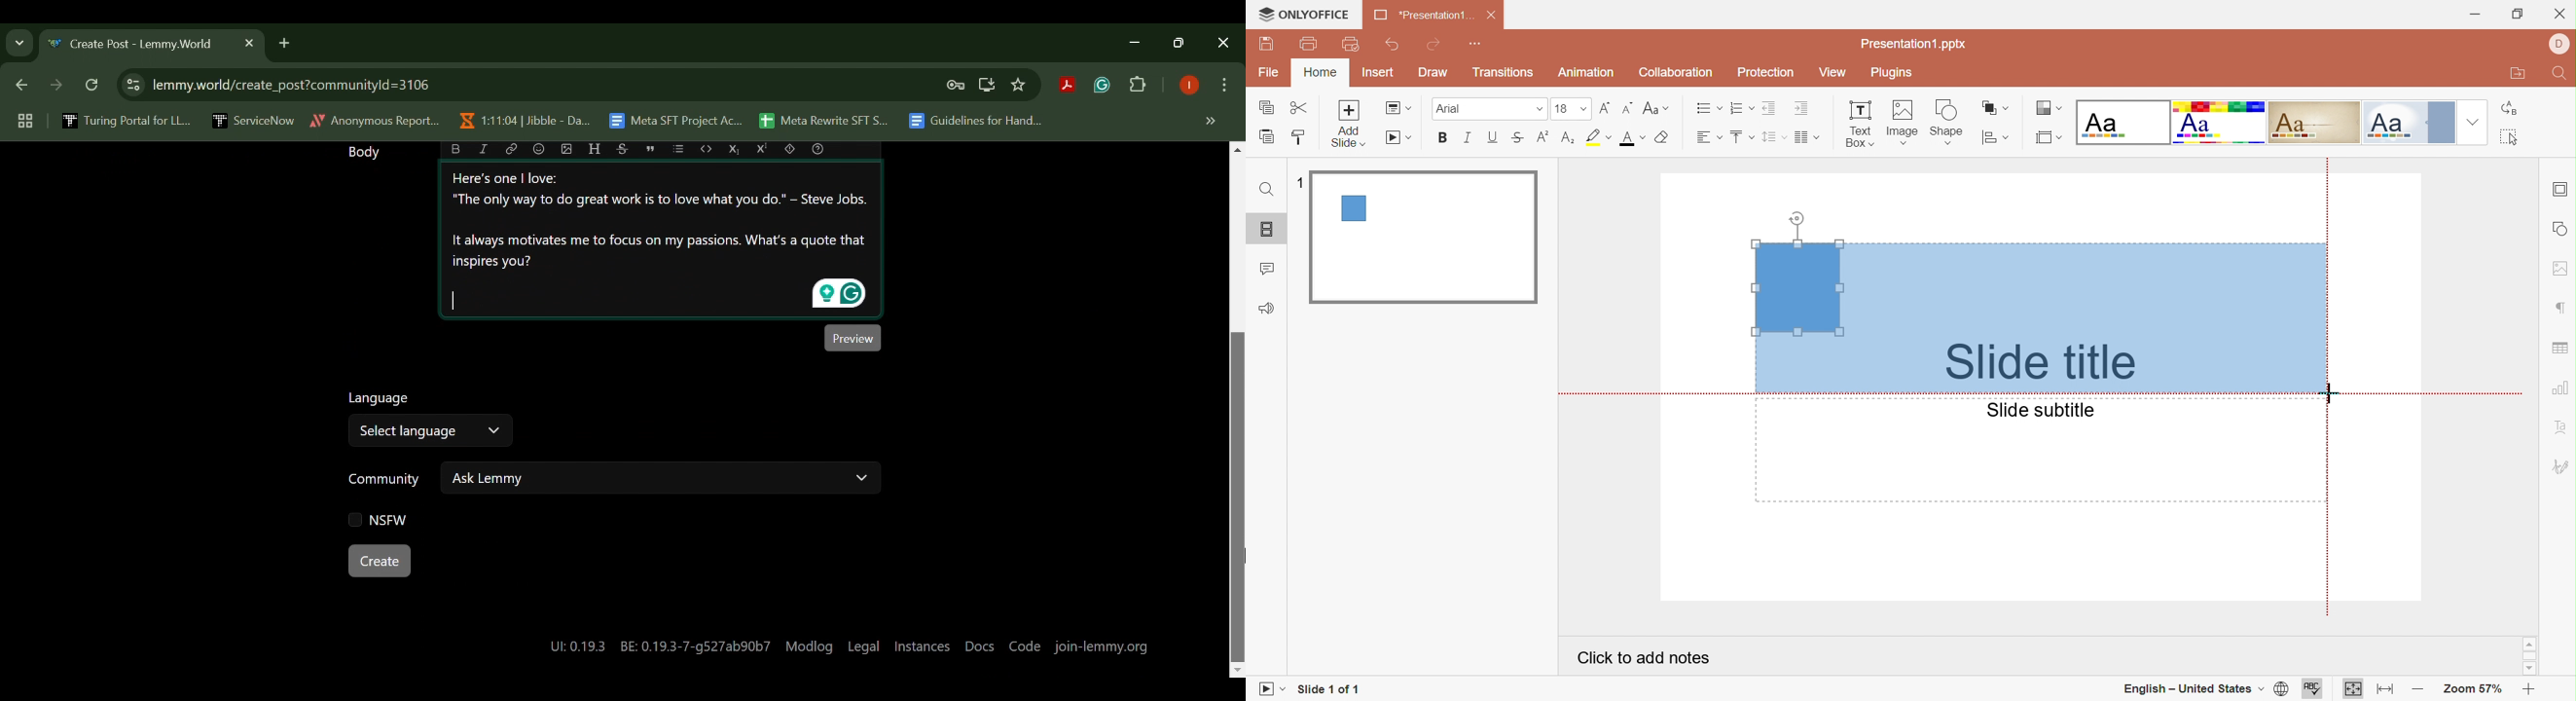  What do you see at coordinates (22, 122) in the screenshot?
I see `Tab Groups` at bounding box center [22, 122].